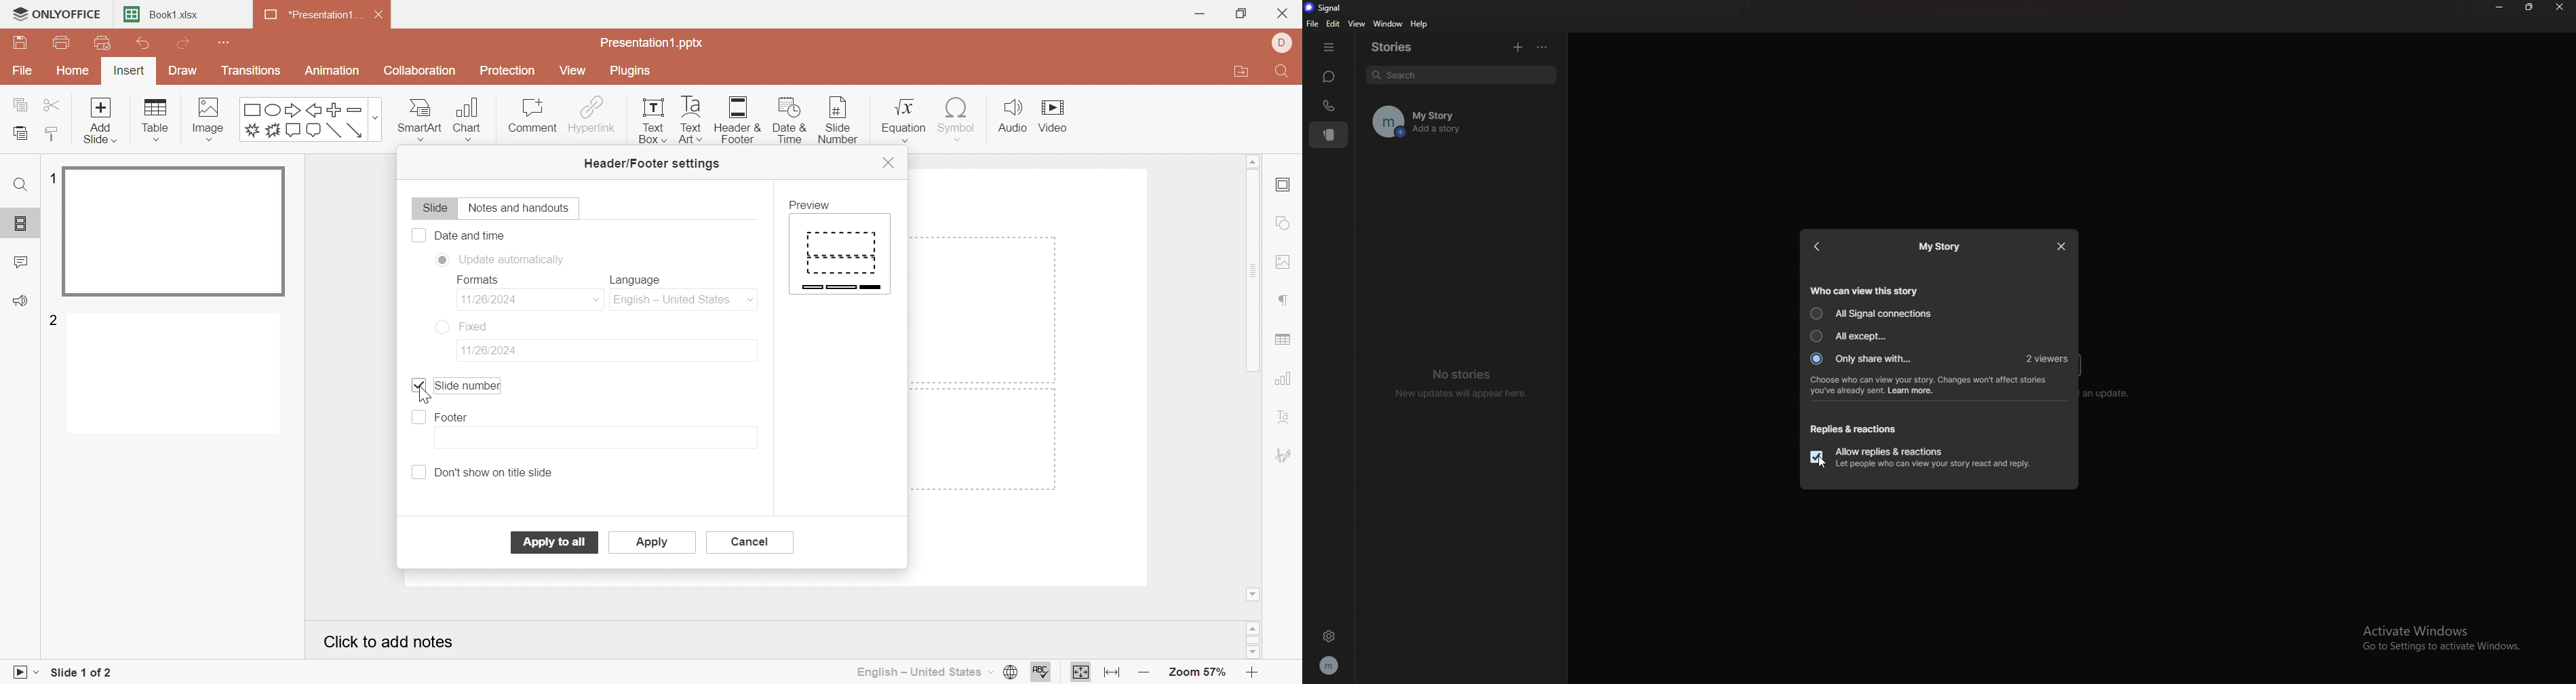 The height and width of the screenshot is (700, 2576). Describe the element at coordinates (923, 672) in the screenshot. I see `English - United States` at that location.